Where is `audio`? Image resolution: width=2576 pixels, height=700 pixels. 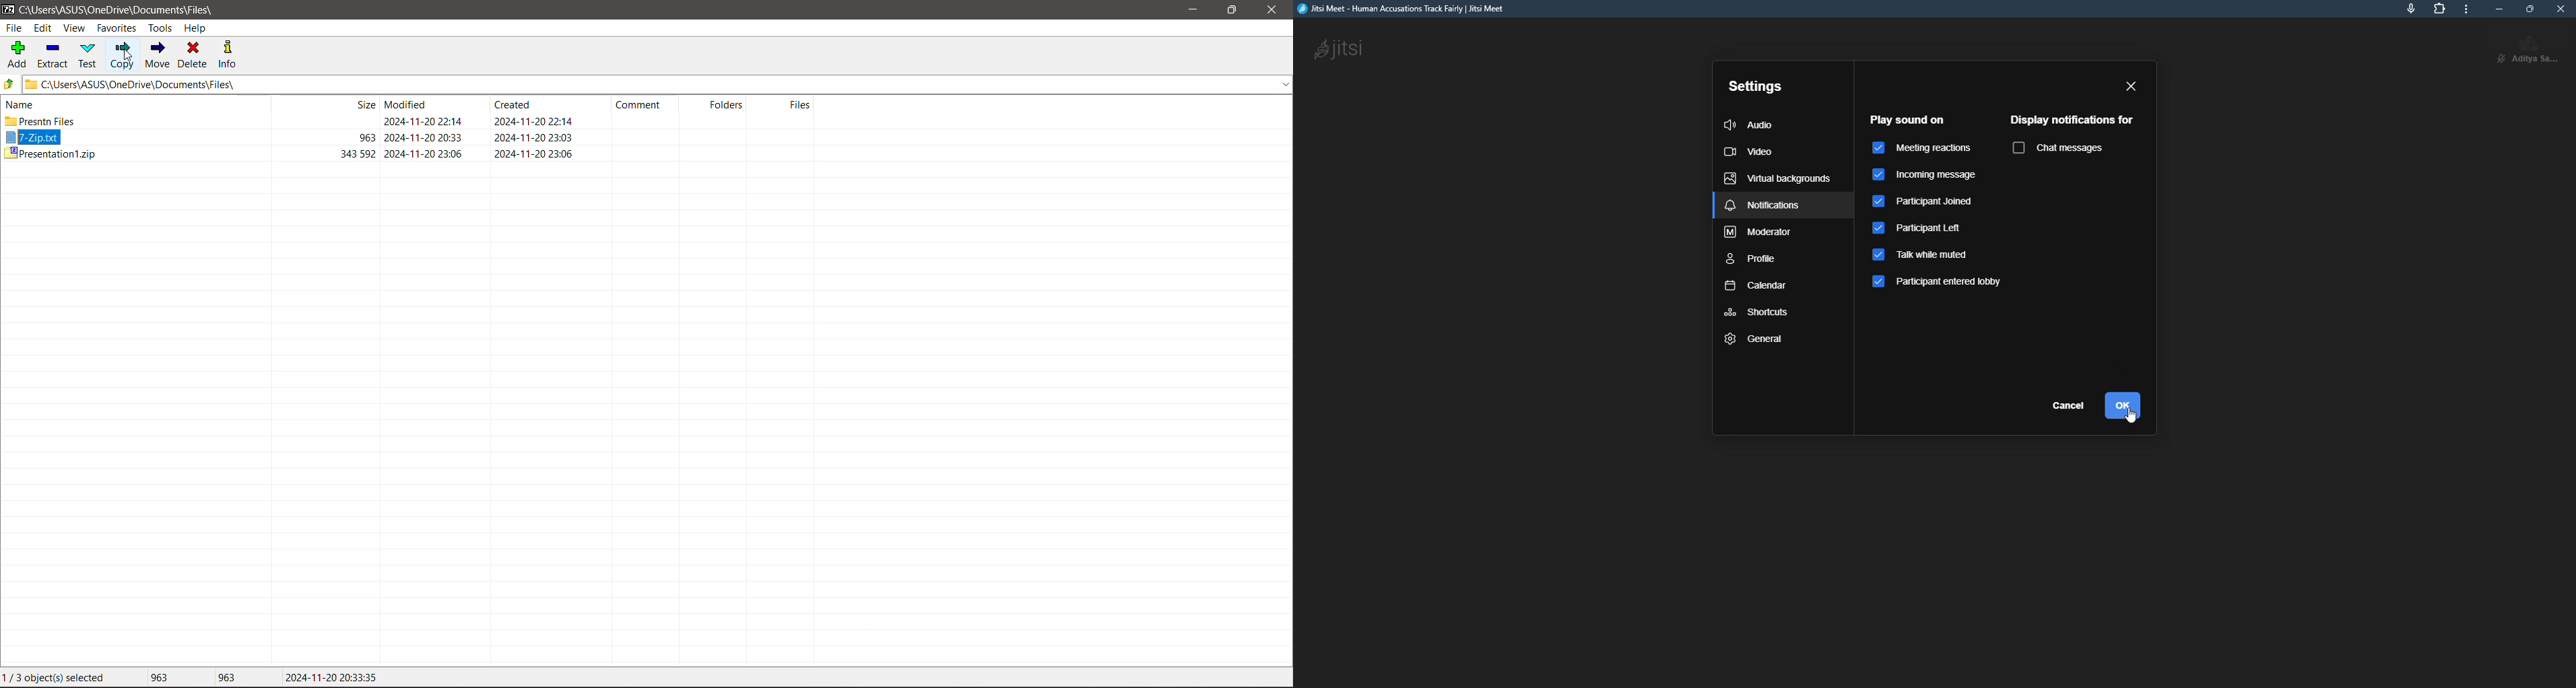 audio is located at coordinates (1748, 126).